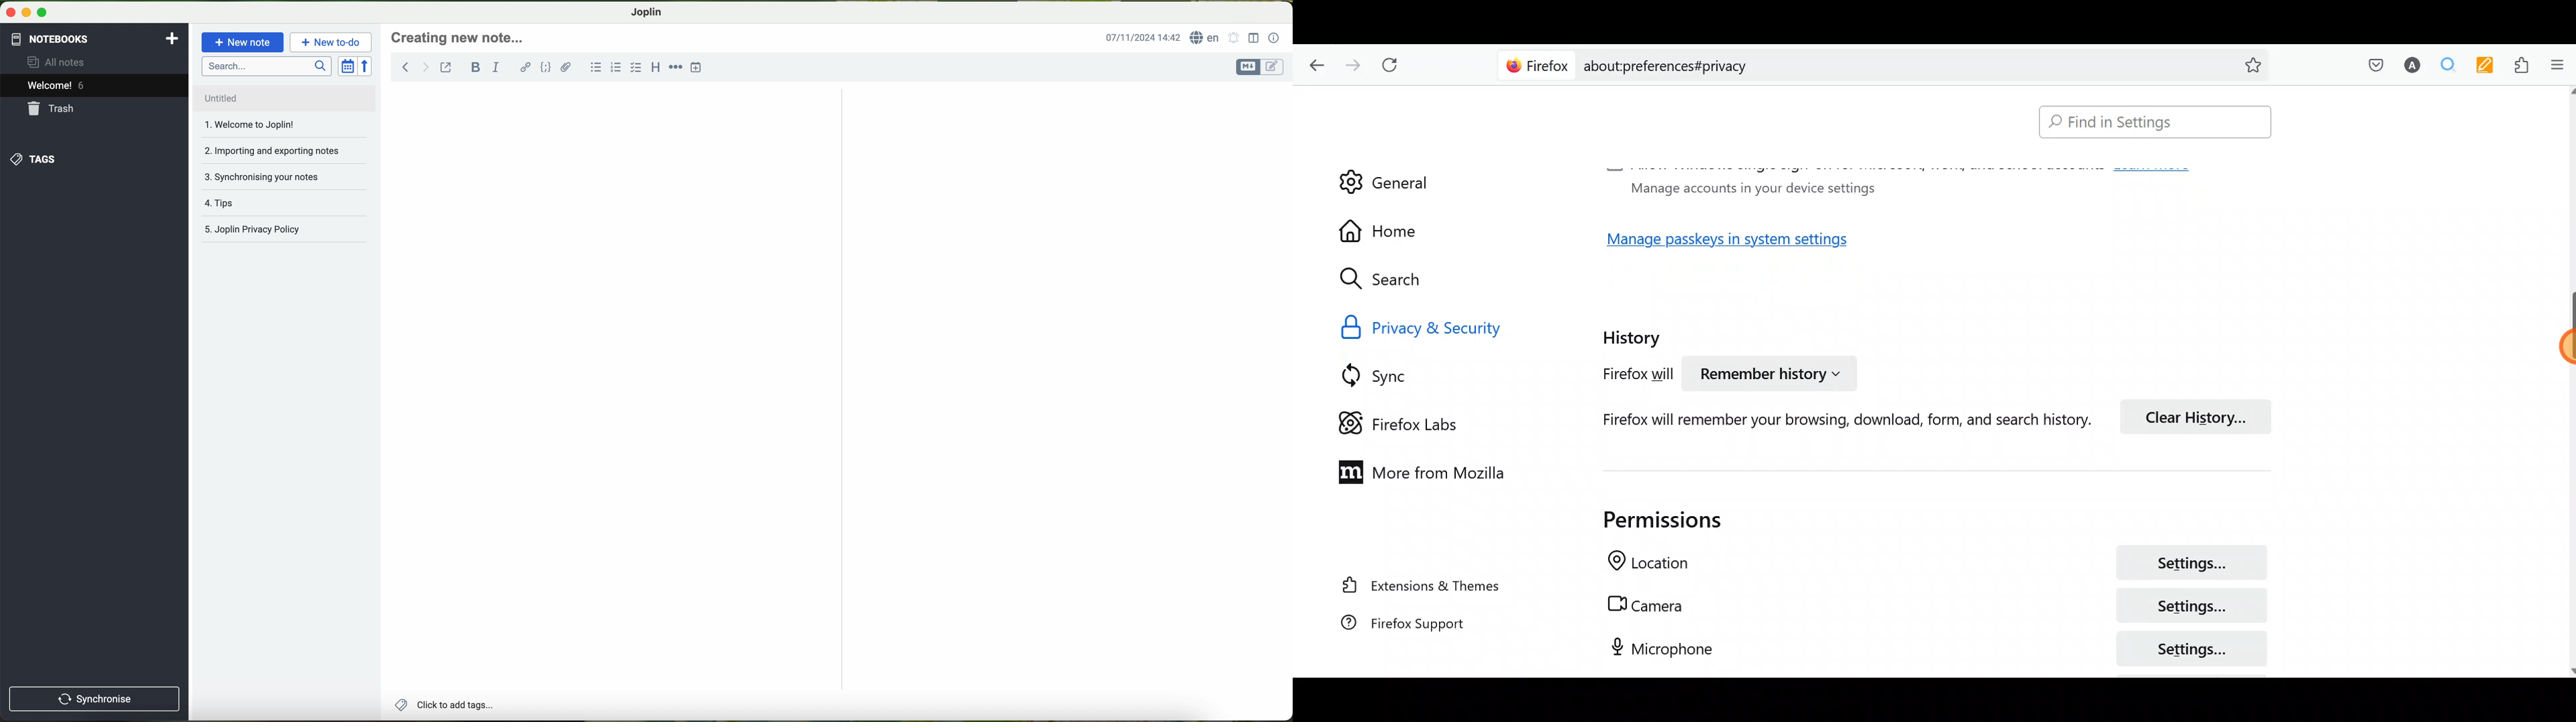 Image resolution: width=2576 pixels, height=728 pixels. Describe the element at coordinates (525, 68) in the screenshot. I see `hyperlink` at that location.